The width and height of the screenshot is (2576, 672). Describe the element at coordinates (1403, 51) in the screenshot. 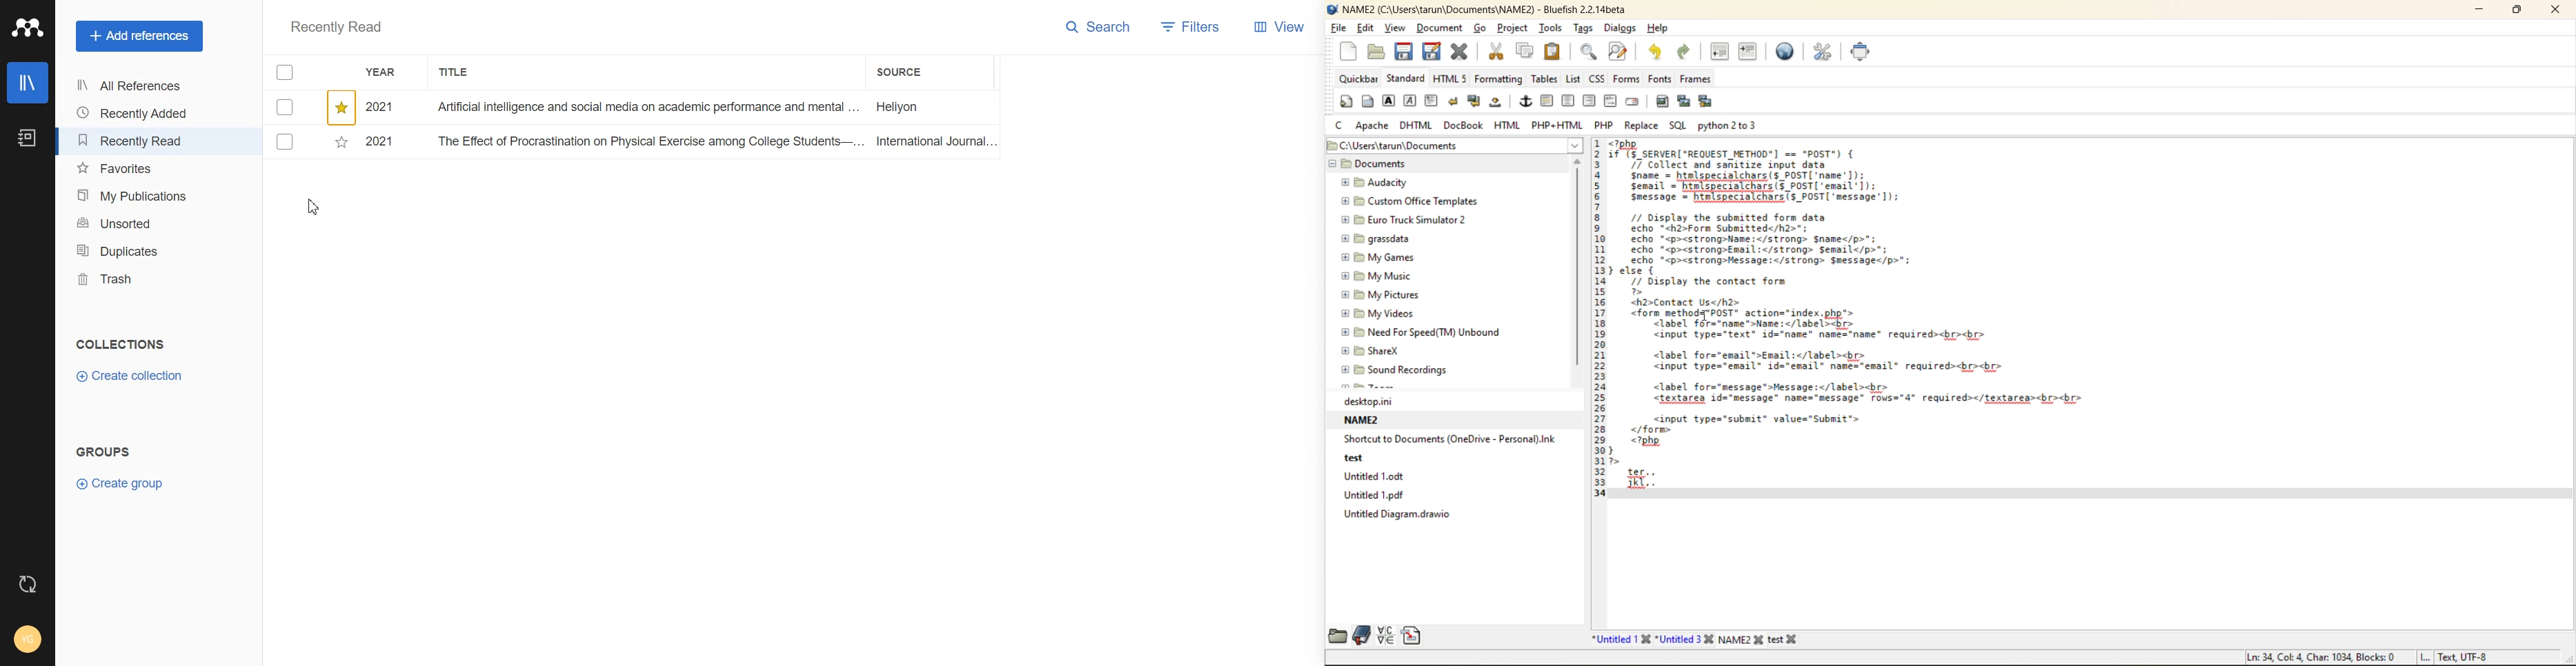

I see `save` at that location.